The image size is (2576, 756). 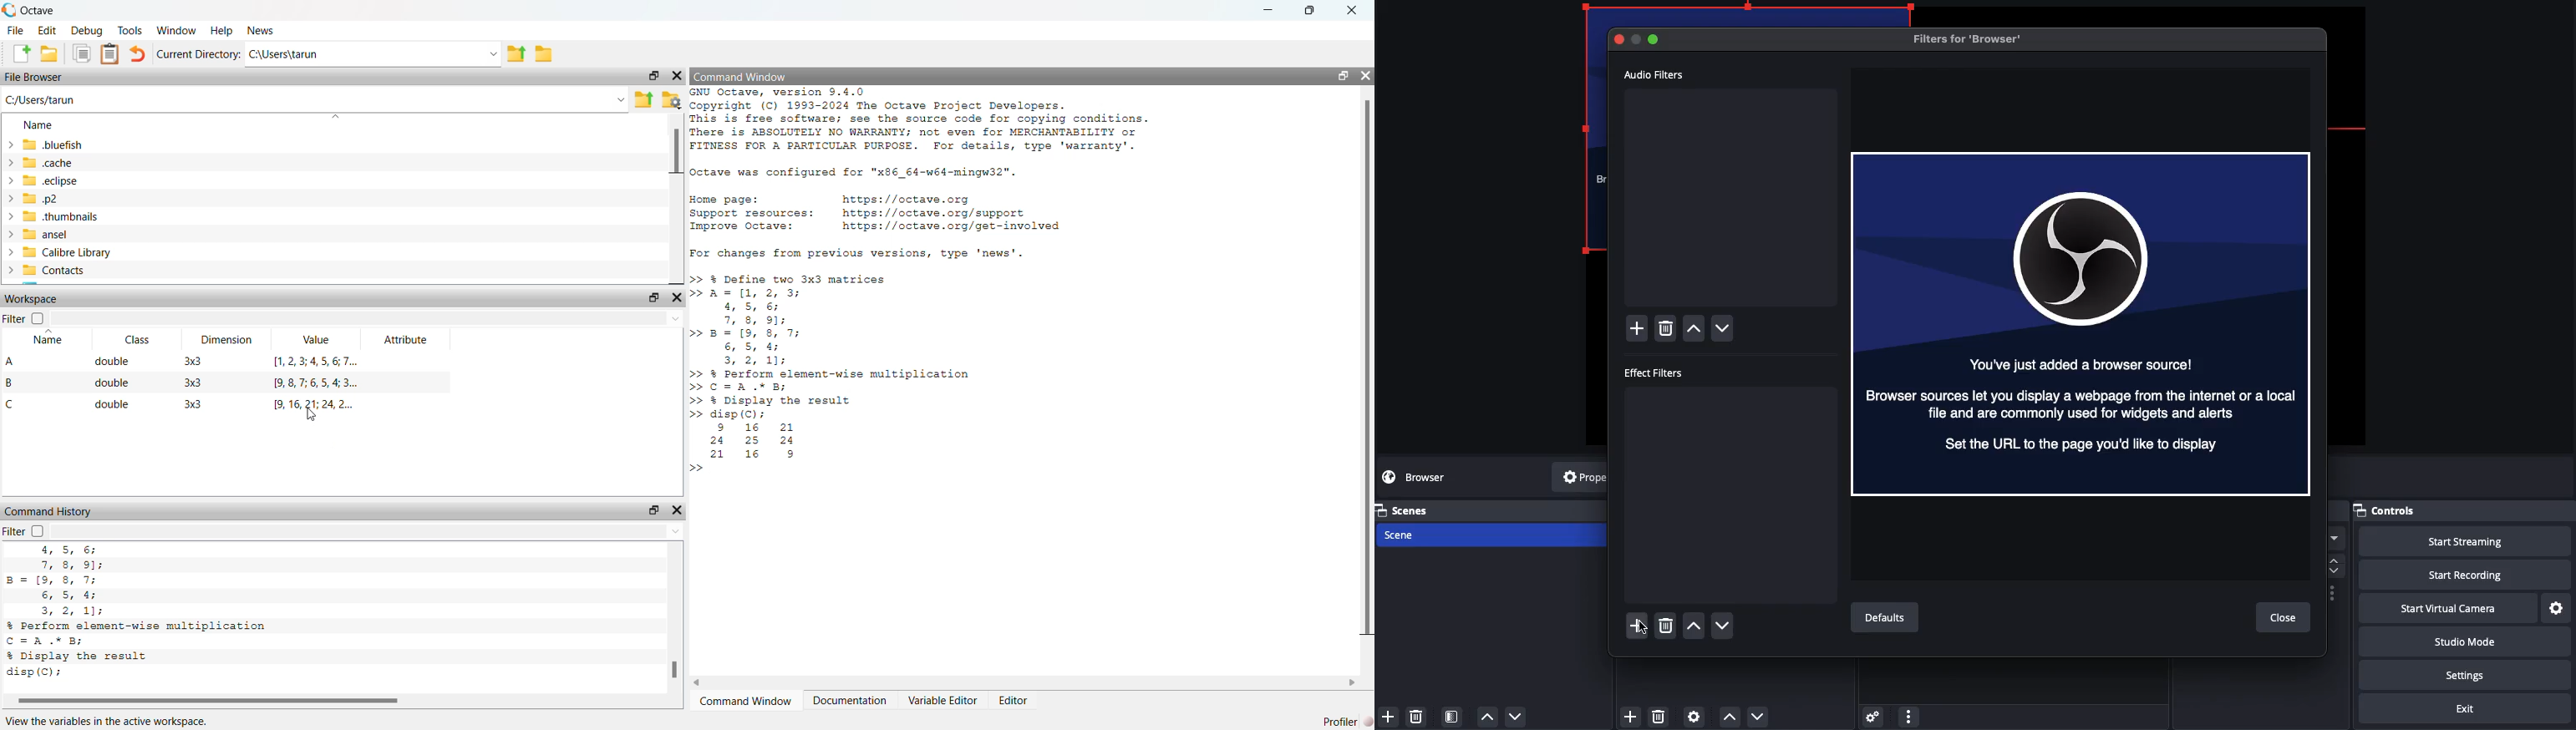 I want to click on Close, so click(x=676, y=511).